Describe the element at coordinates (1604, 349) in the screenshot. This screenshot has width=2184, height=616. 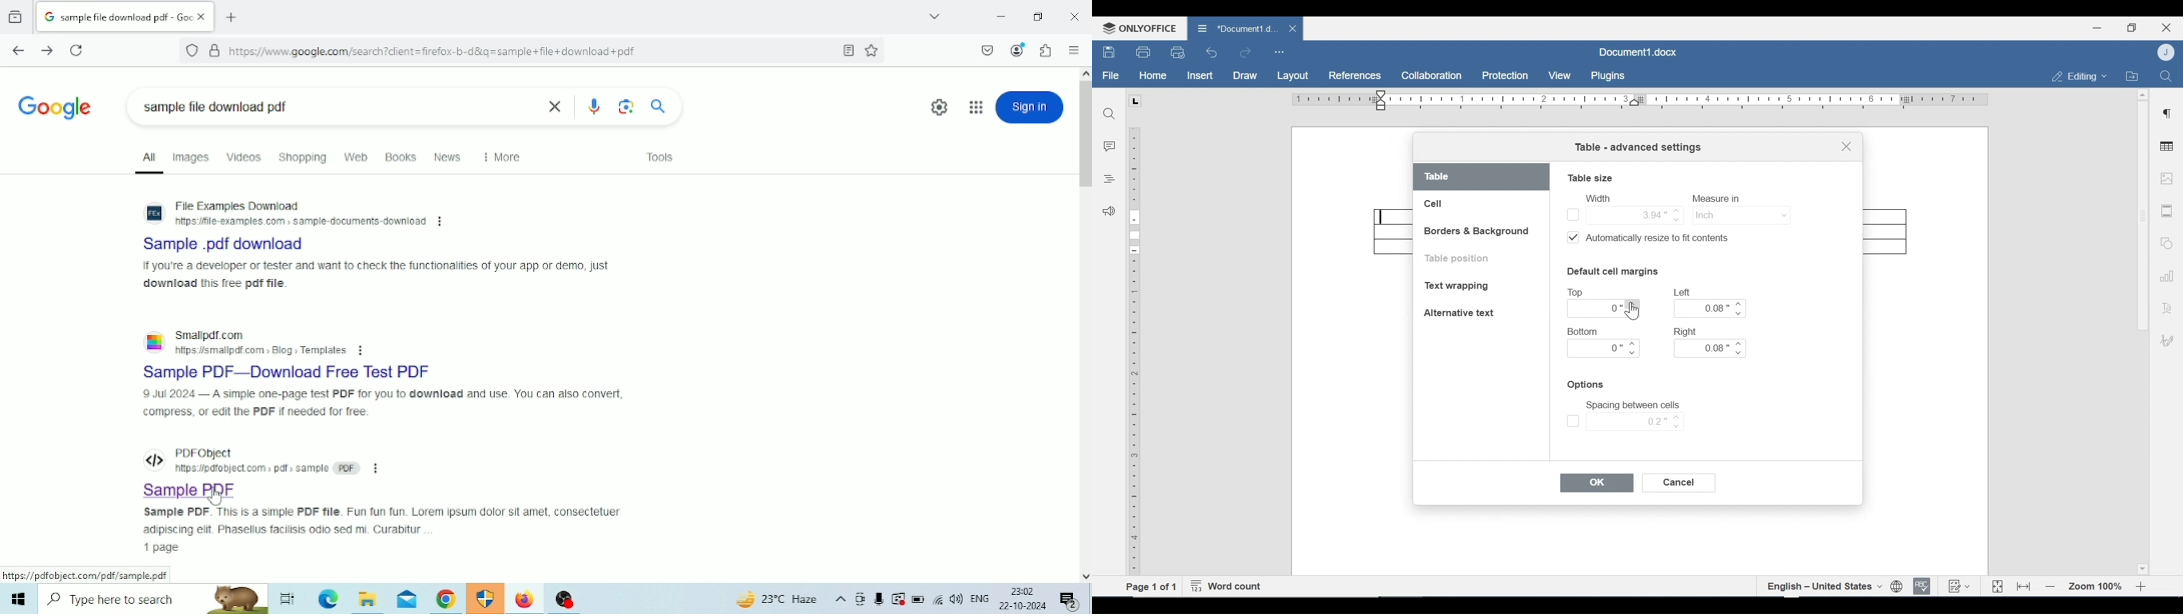
I see `0` at that location.